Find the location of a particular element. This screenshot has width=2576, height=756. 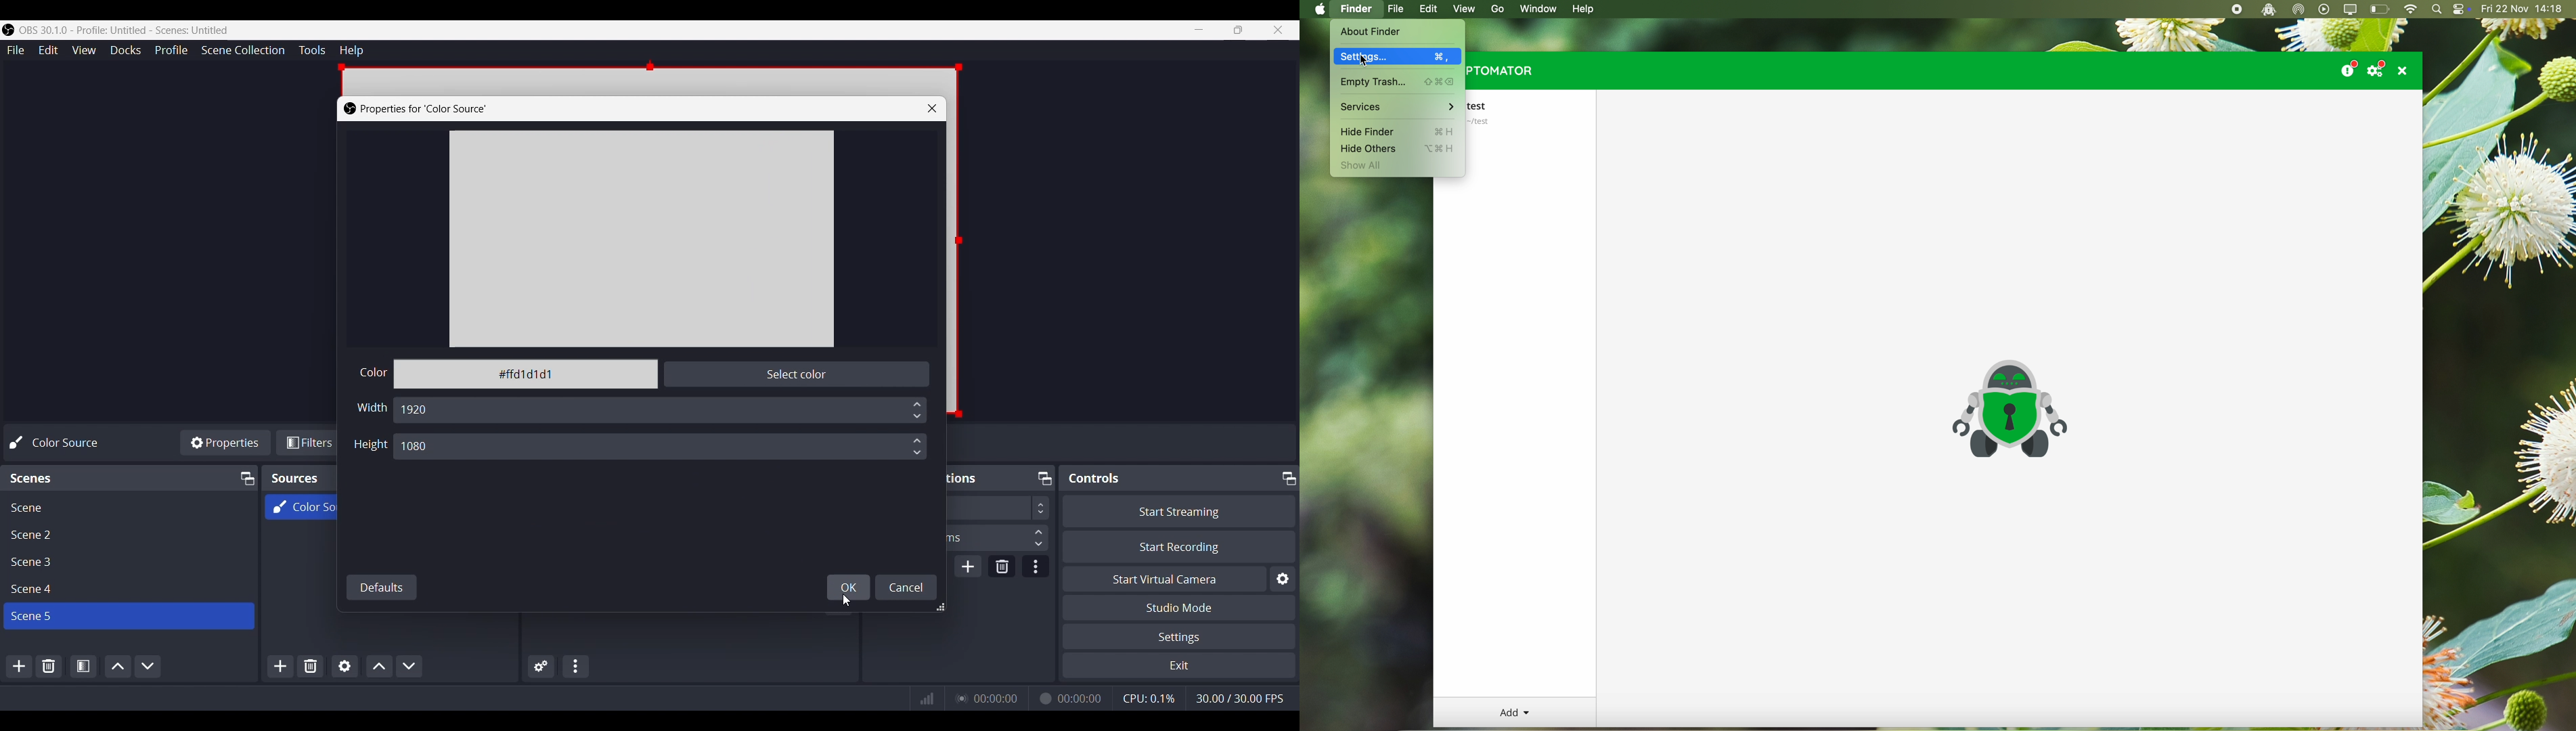

Recording is located at coordinates (1044, 698).